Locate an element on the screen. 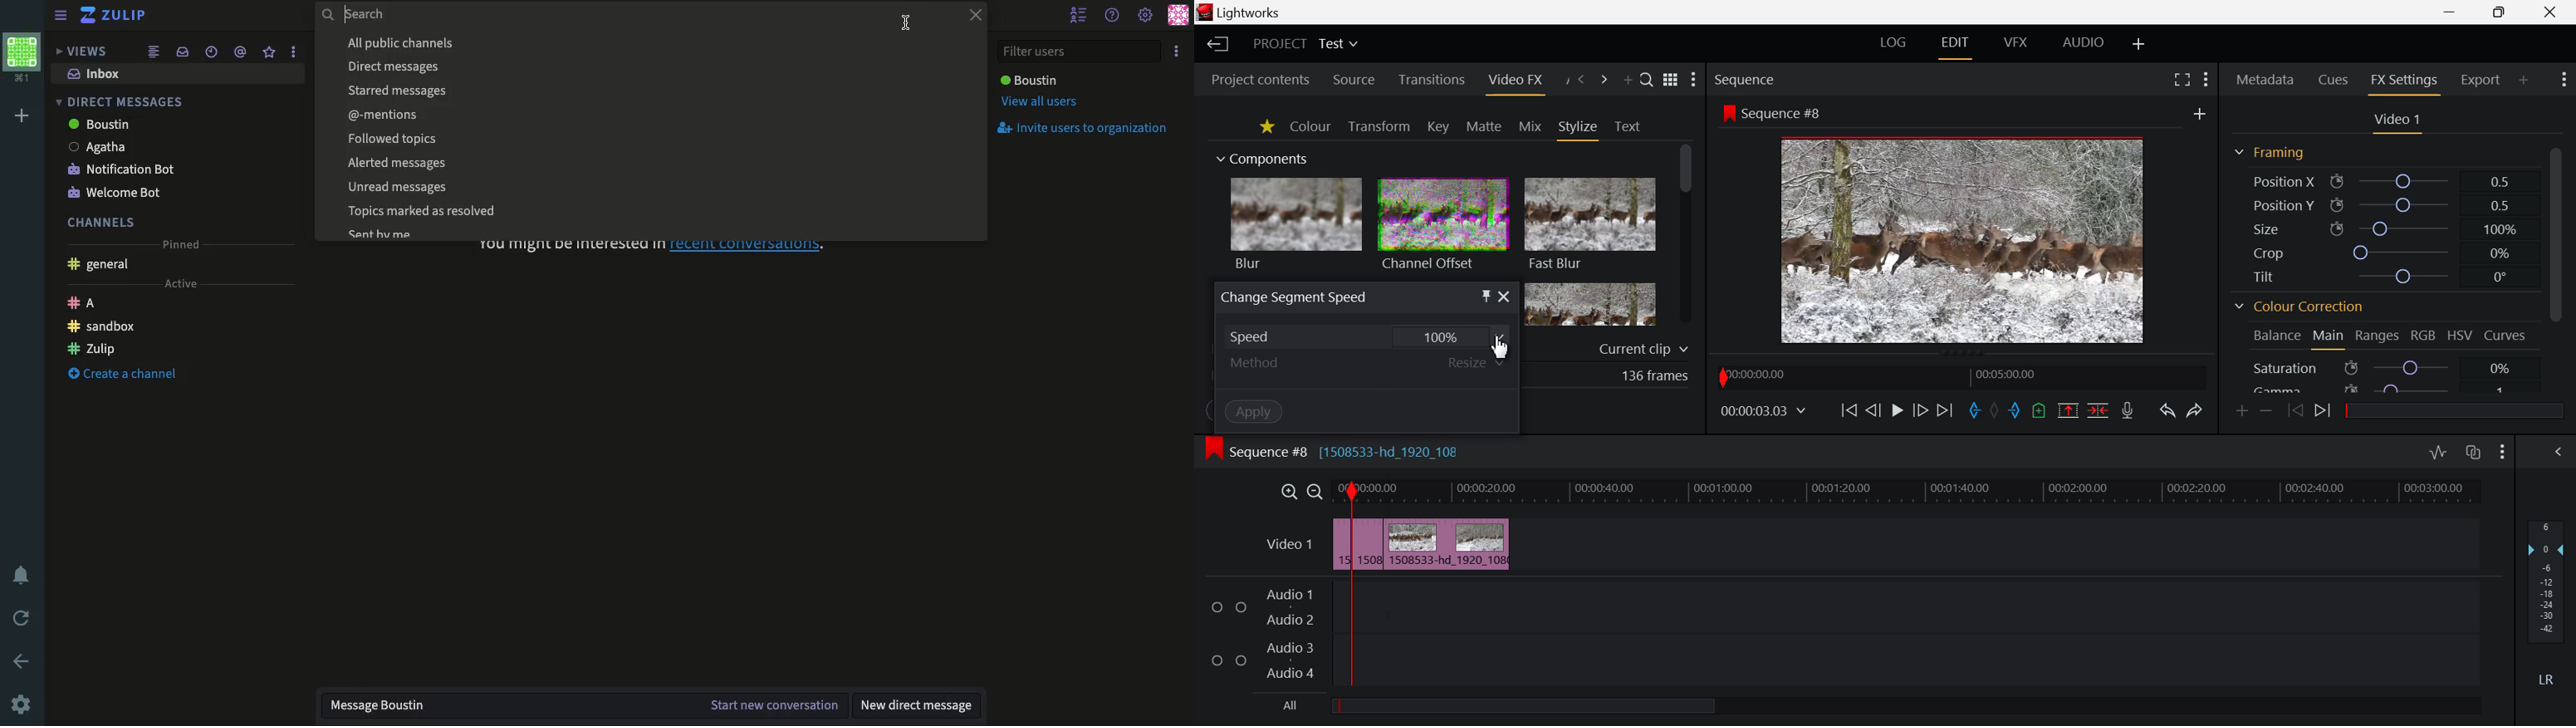  Filter users is located at coordinates (1081, 51).